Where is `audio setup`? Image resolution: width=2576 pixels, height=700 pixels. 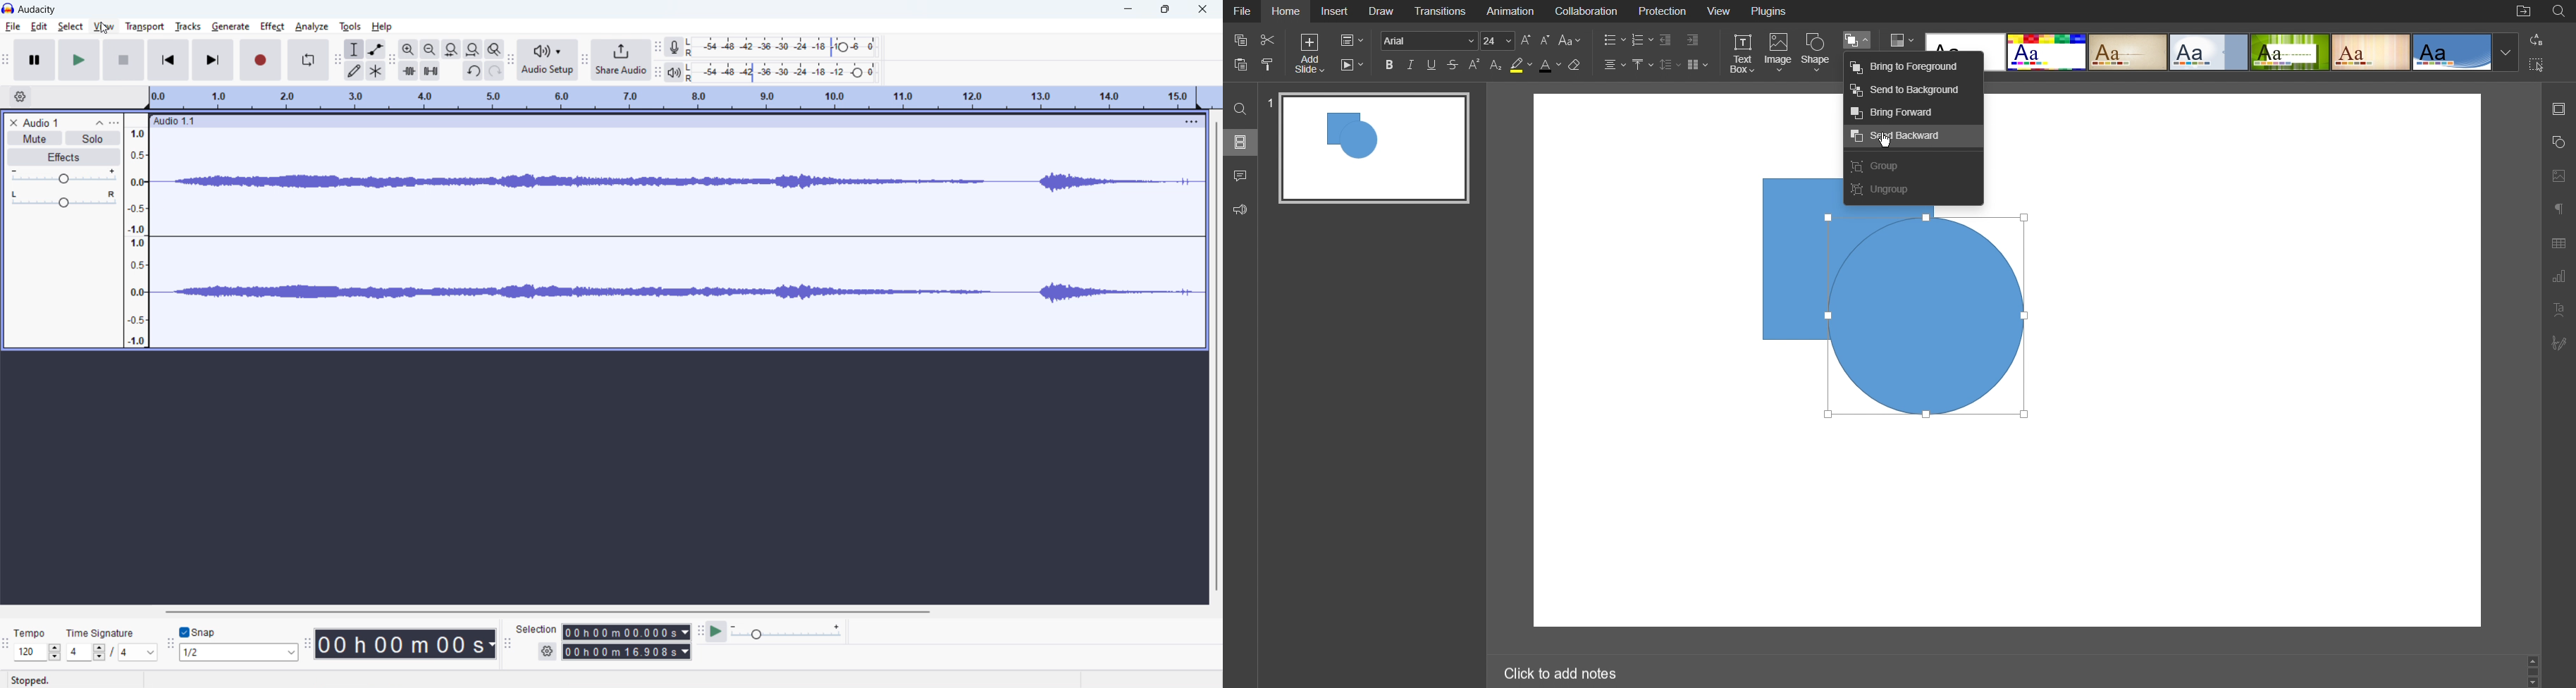 audio setup is located at coordinates (548, 61).